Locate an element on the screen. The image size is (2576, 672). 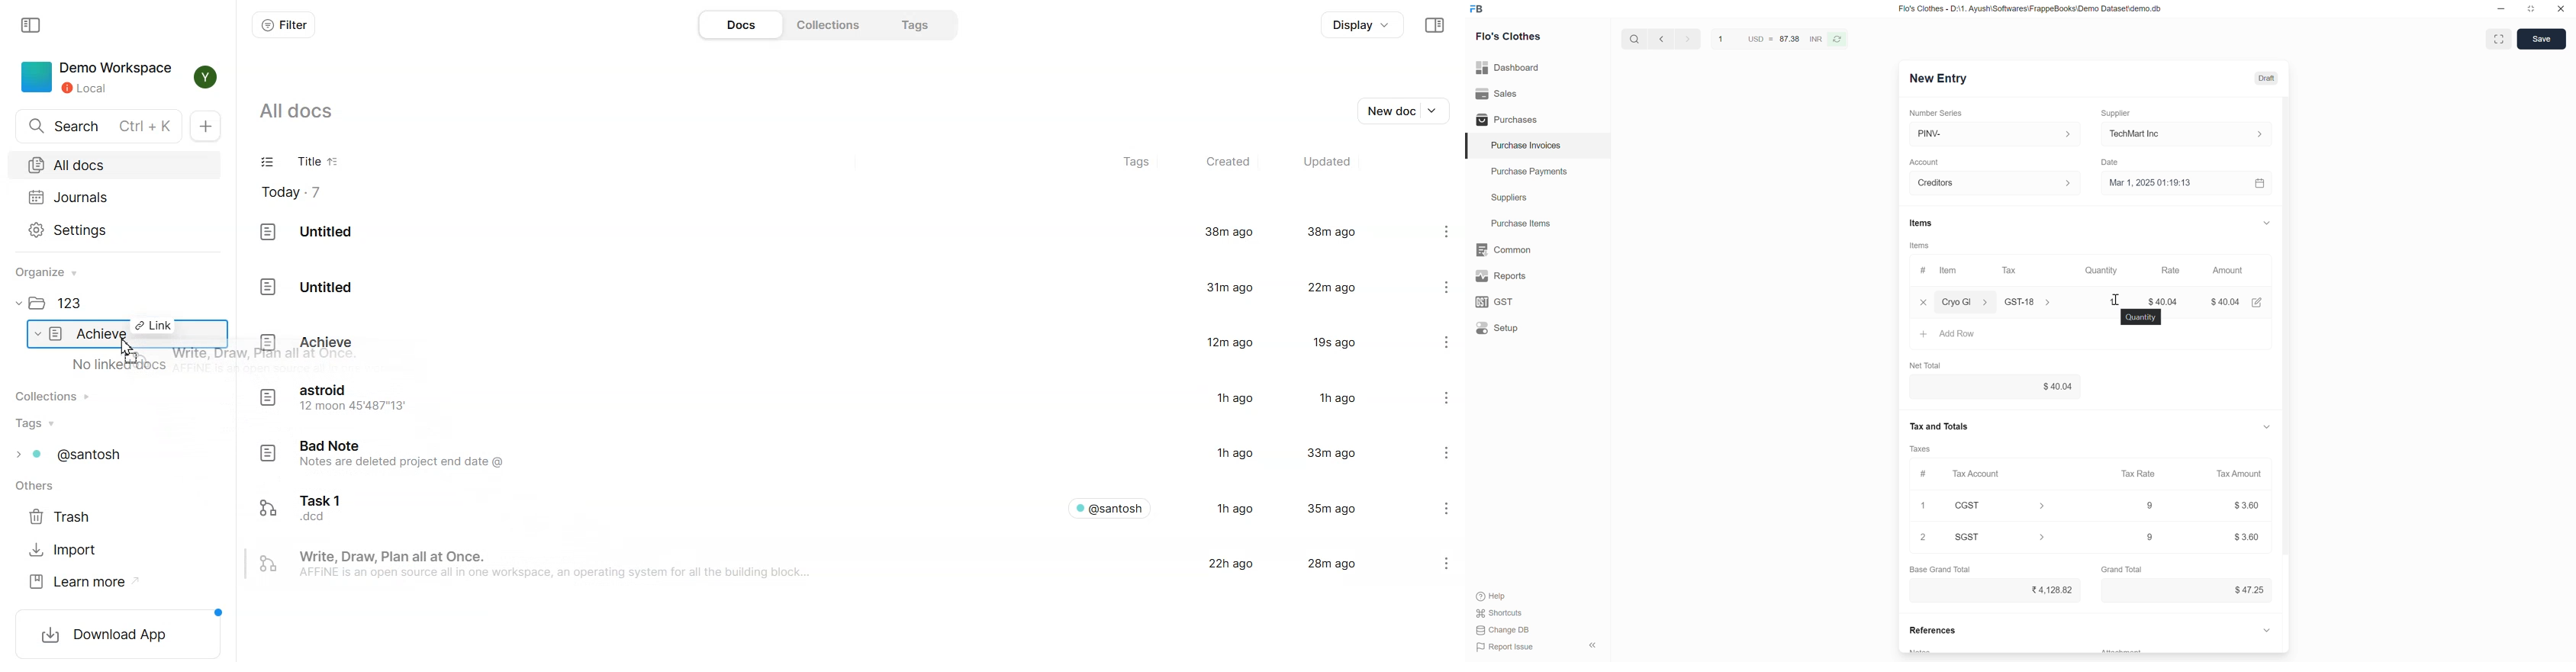
previous is located at coordinates (1686, 38).